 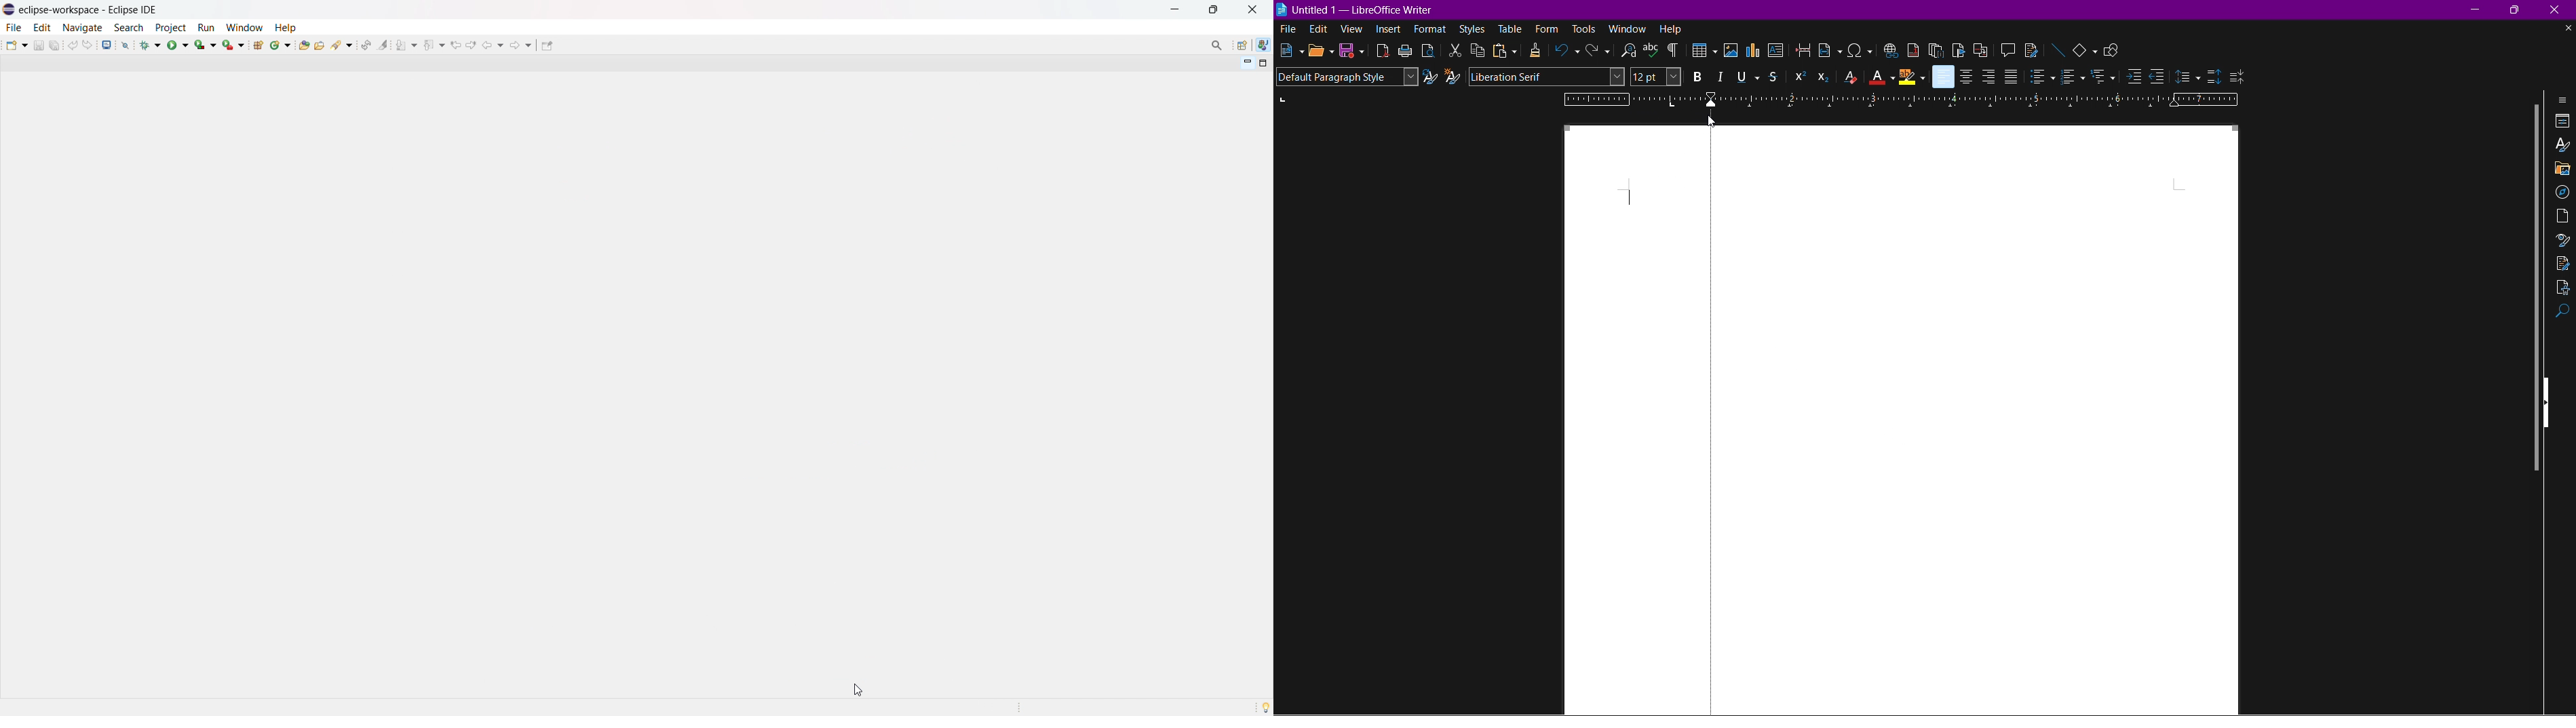 What do you see at coordinates (1626, 50) in the screenshot?
I see `Find and Replace` at bounding box center [1626, 50].